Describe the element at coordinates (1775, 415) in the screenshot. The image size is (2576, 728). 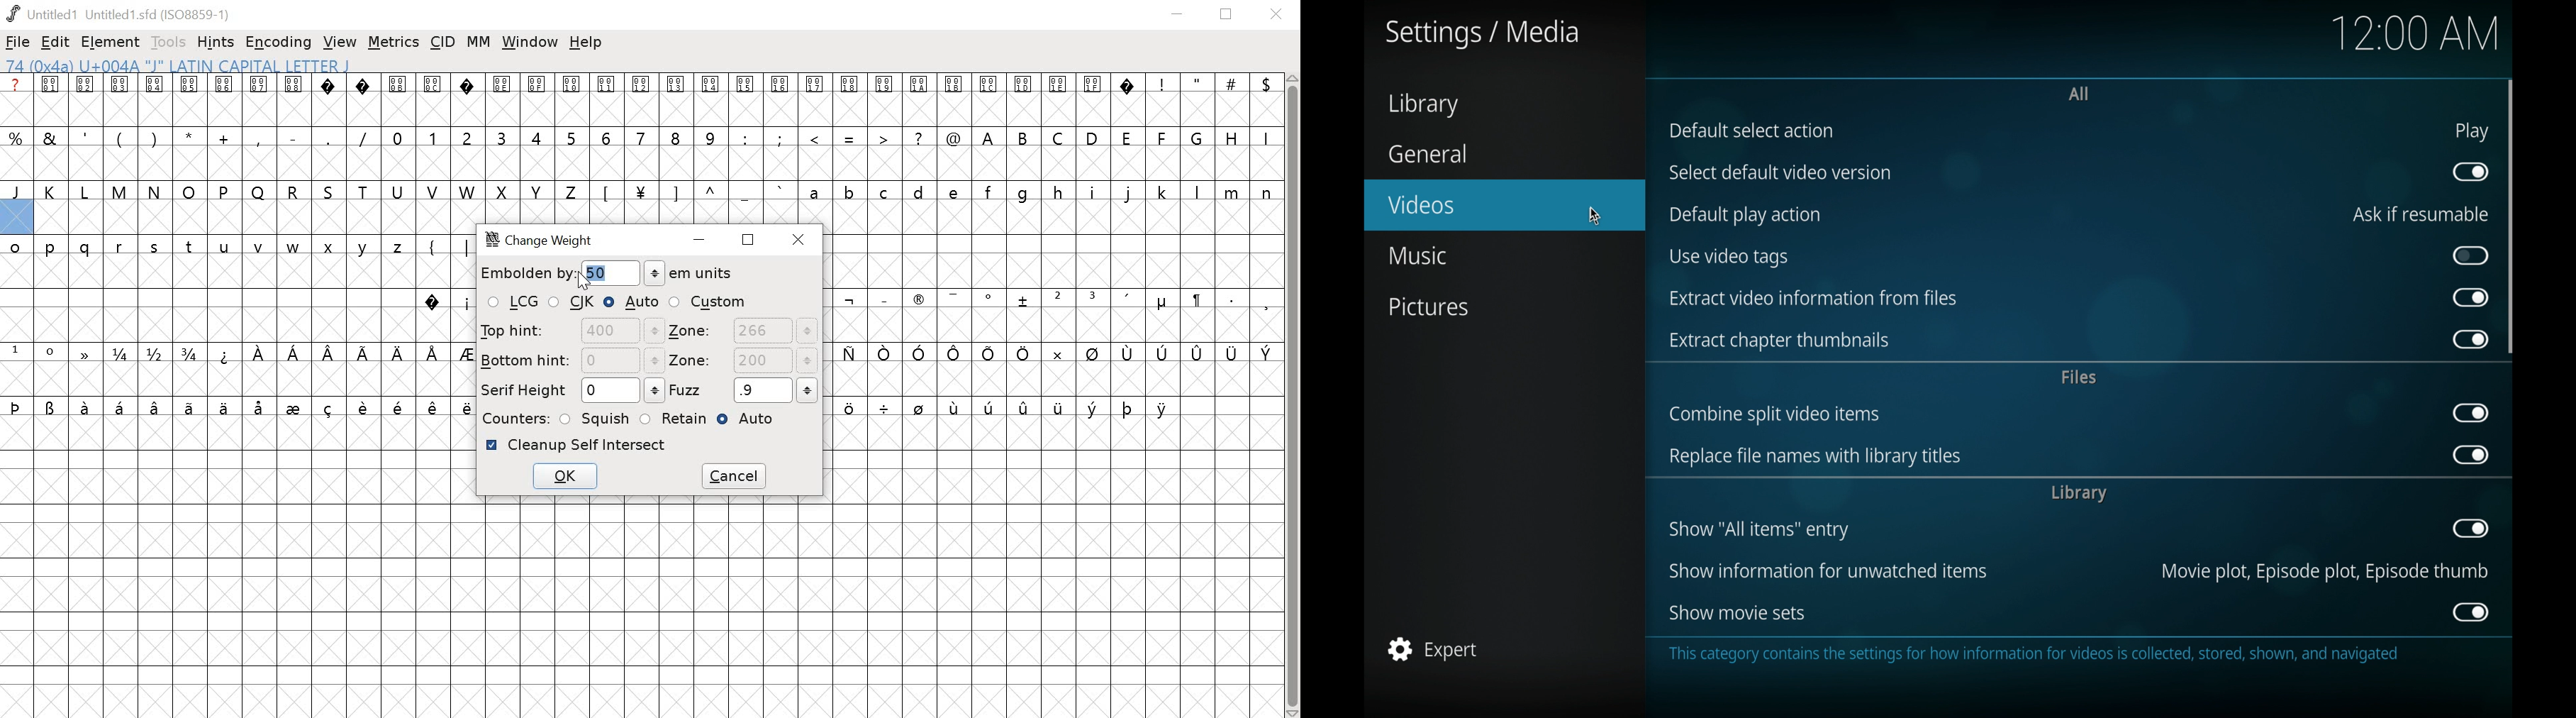
I see `combine split video items` at that location.